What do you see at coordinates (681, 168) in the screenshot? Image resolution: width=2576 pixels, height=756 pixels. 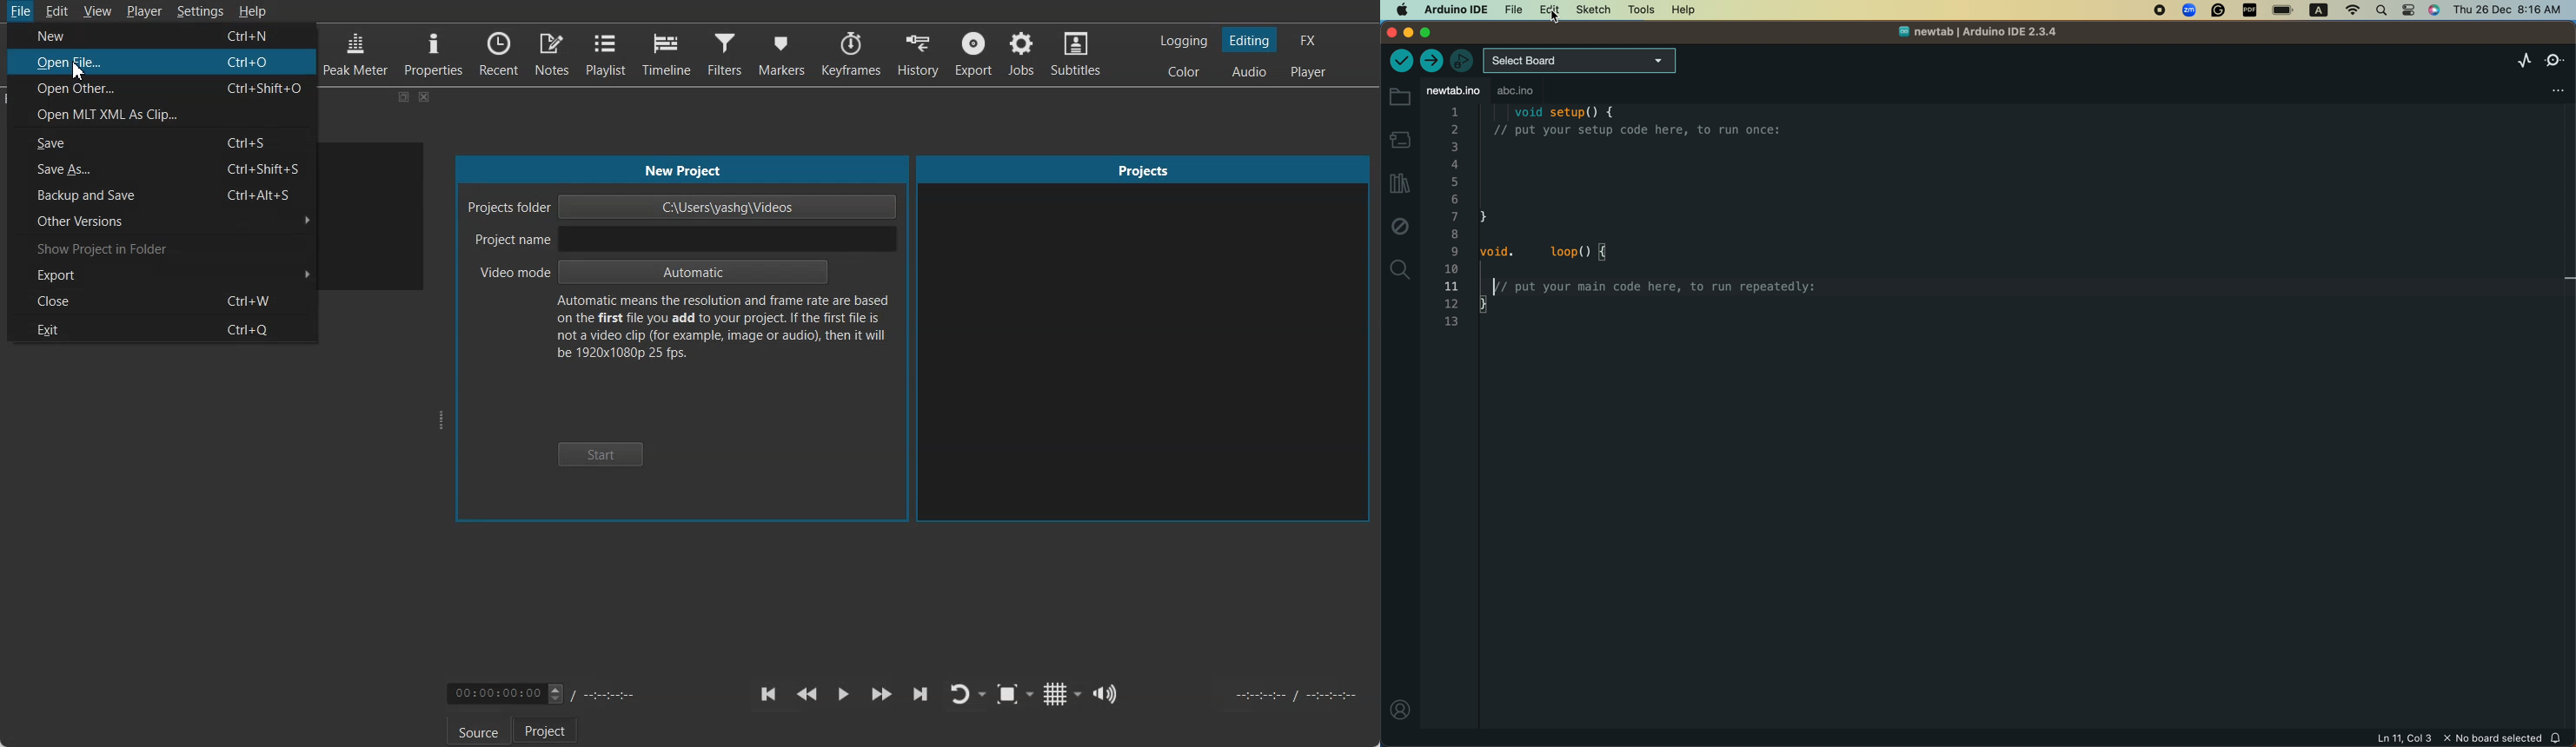 I see `New Project` at bounding box center [681, 168].